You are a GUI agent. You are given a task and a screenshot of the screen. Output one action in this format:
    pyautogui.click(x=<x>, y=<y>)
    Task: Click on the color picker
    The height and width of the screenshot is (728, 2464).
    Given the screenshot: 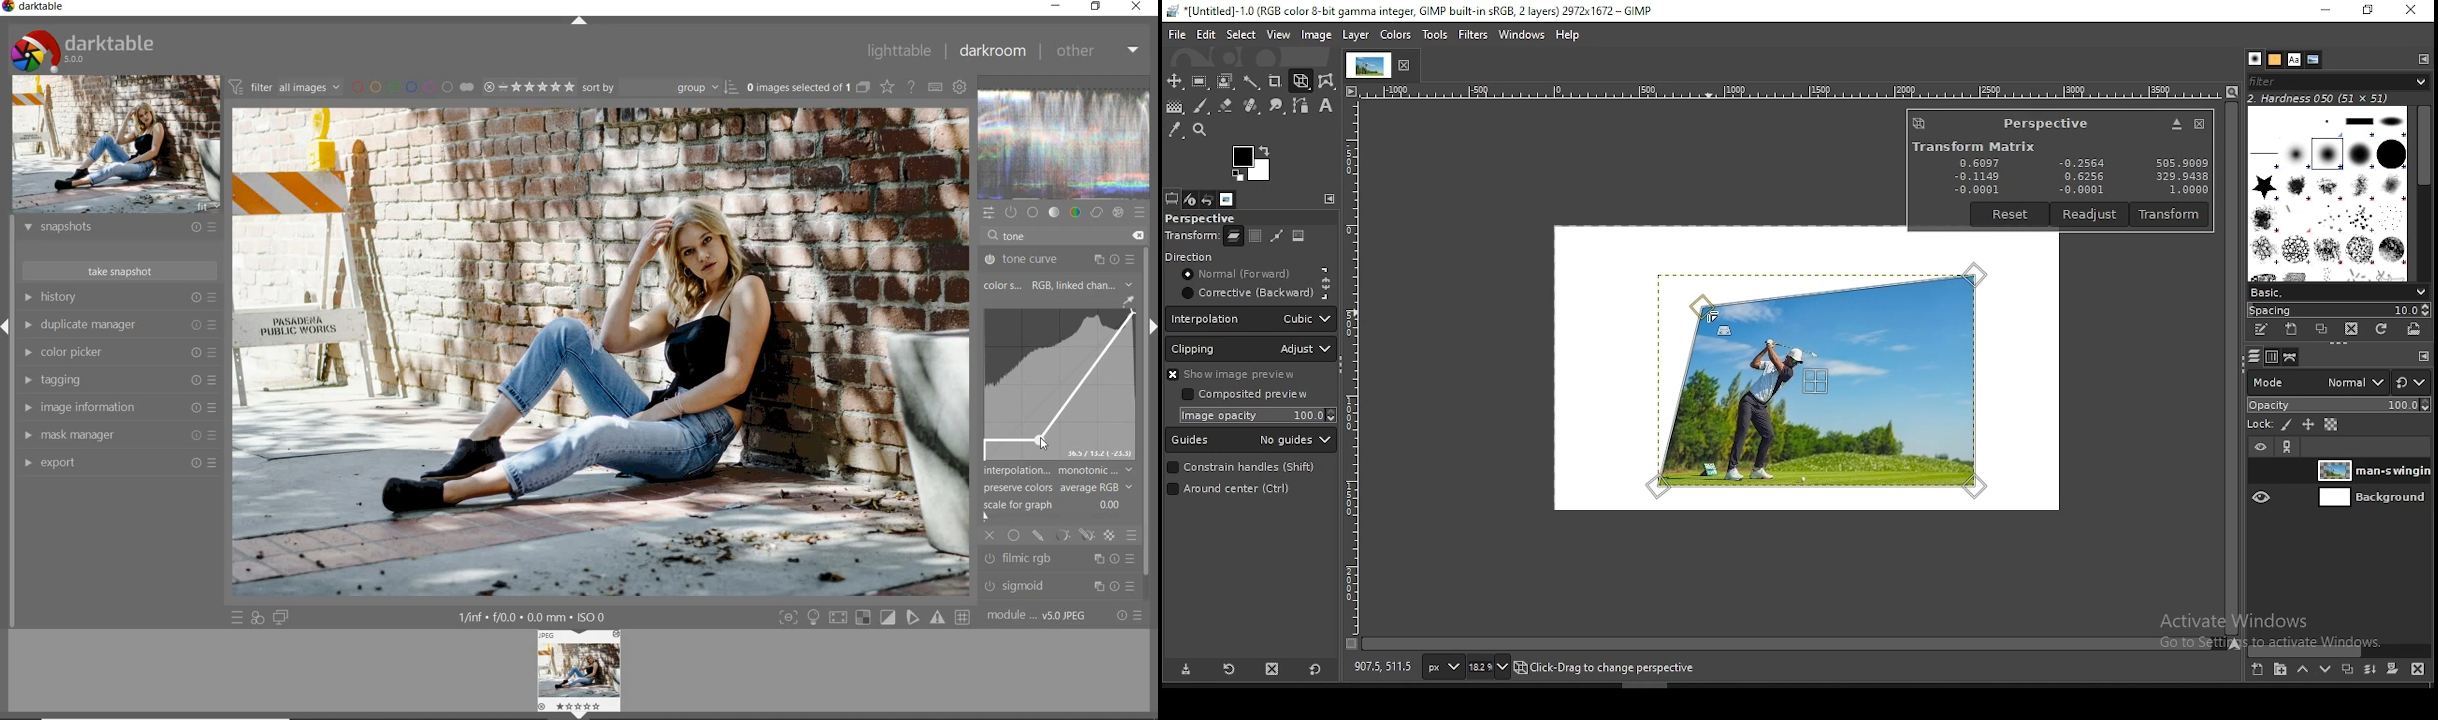 What is the action you would take?
    pyautogui.click(x=121, y=353)
    